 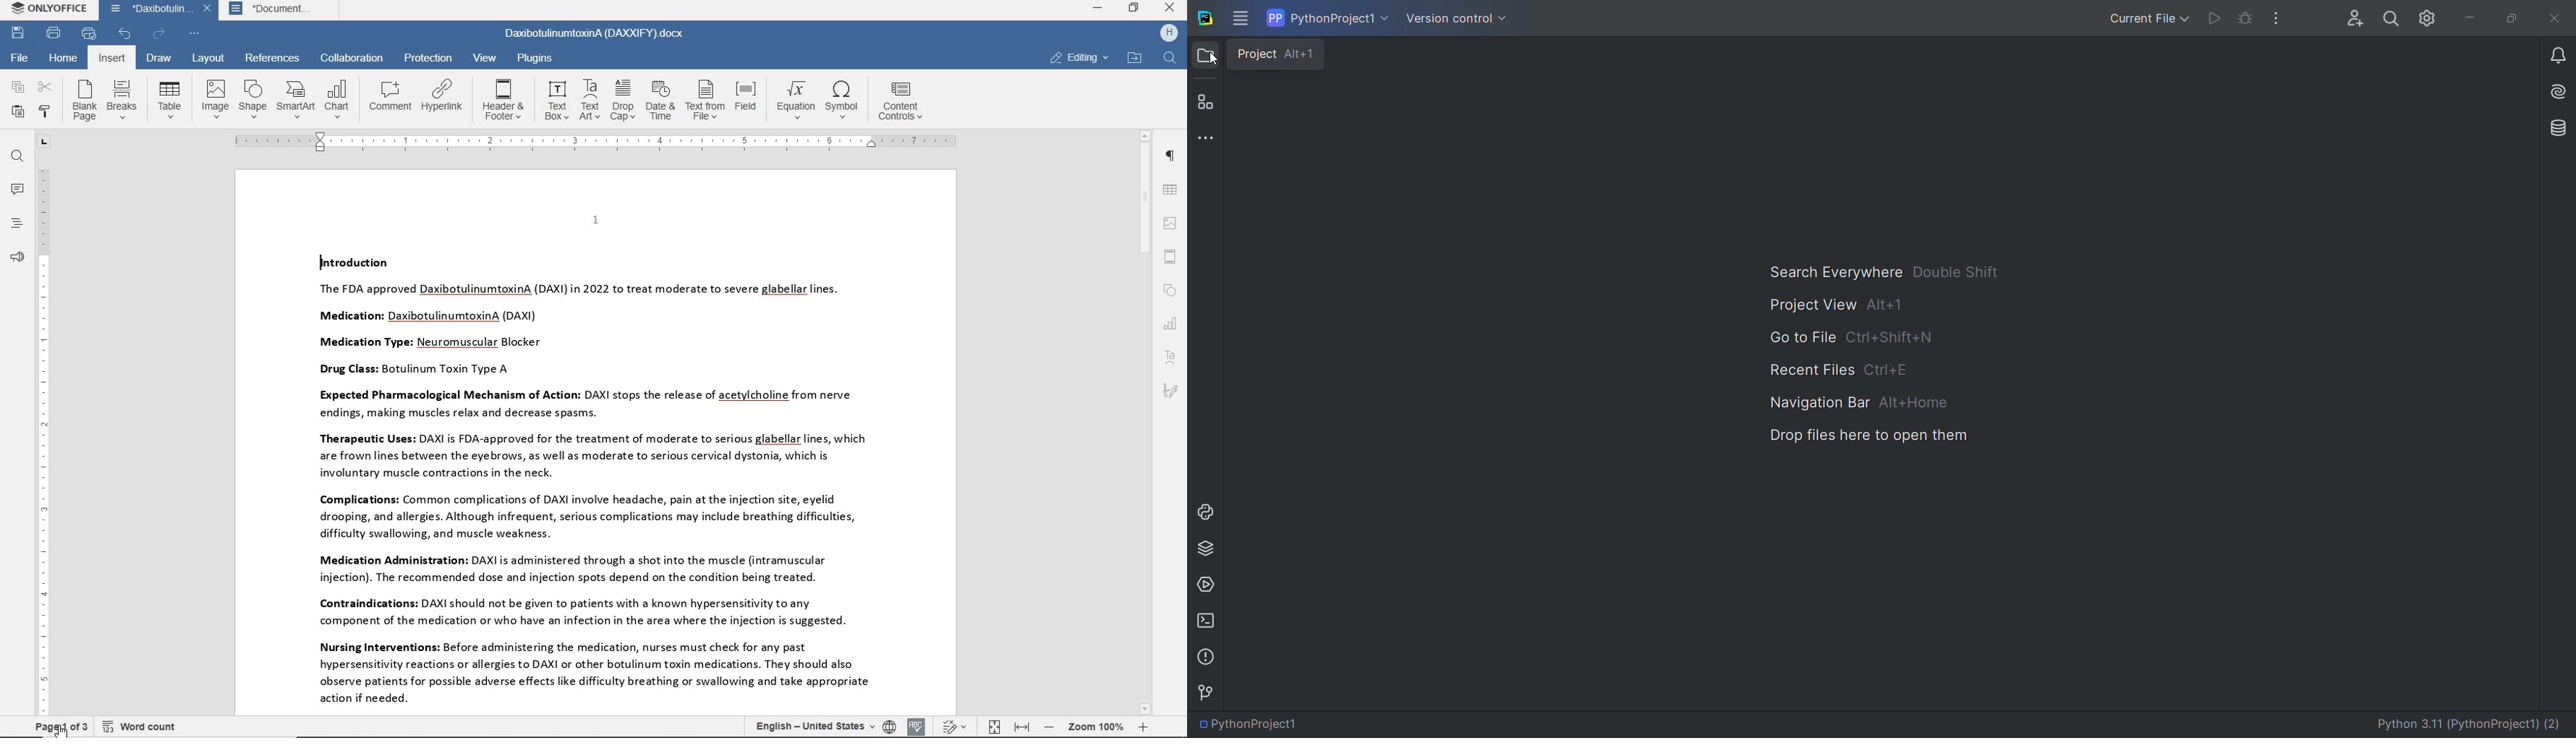 What do you see at coordinates (18, 257) in the screenshot?
I see `support & feedback` at bounding box center [18, 257].